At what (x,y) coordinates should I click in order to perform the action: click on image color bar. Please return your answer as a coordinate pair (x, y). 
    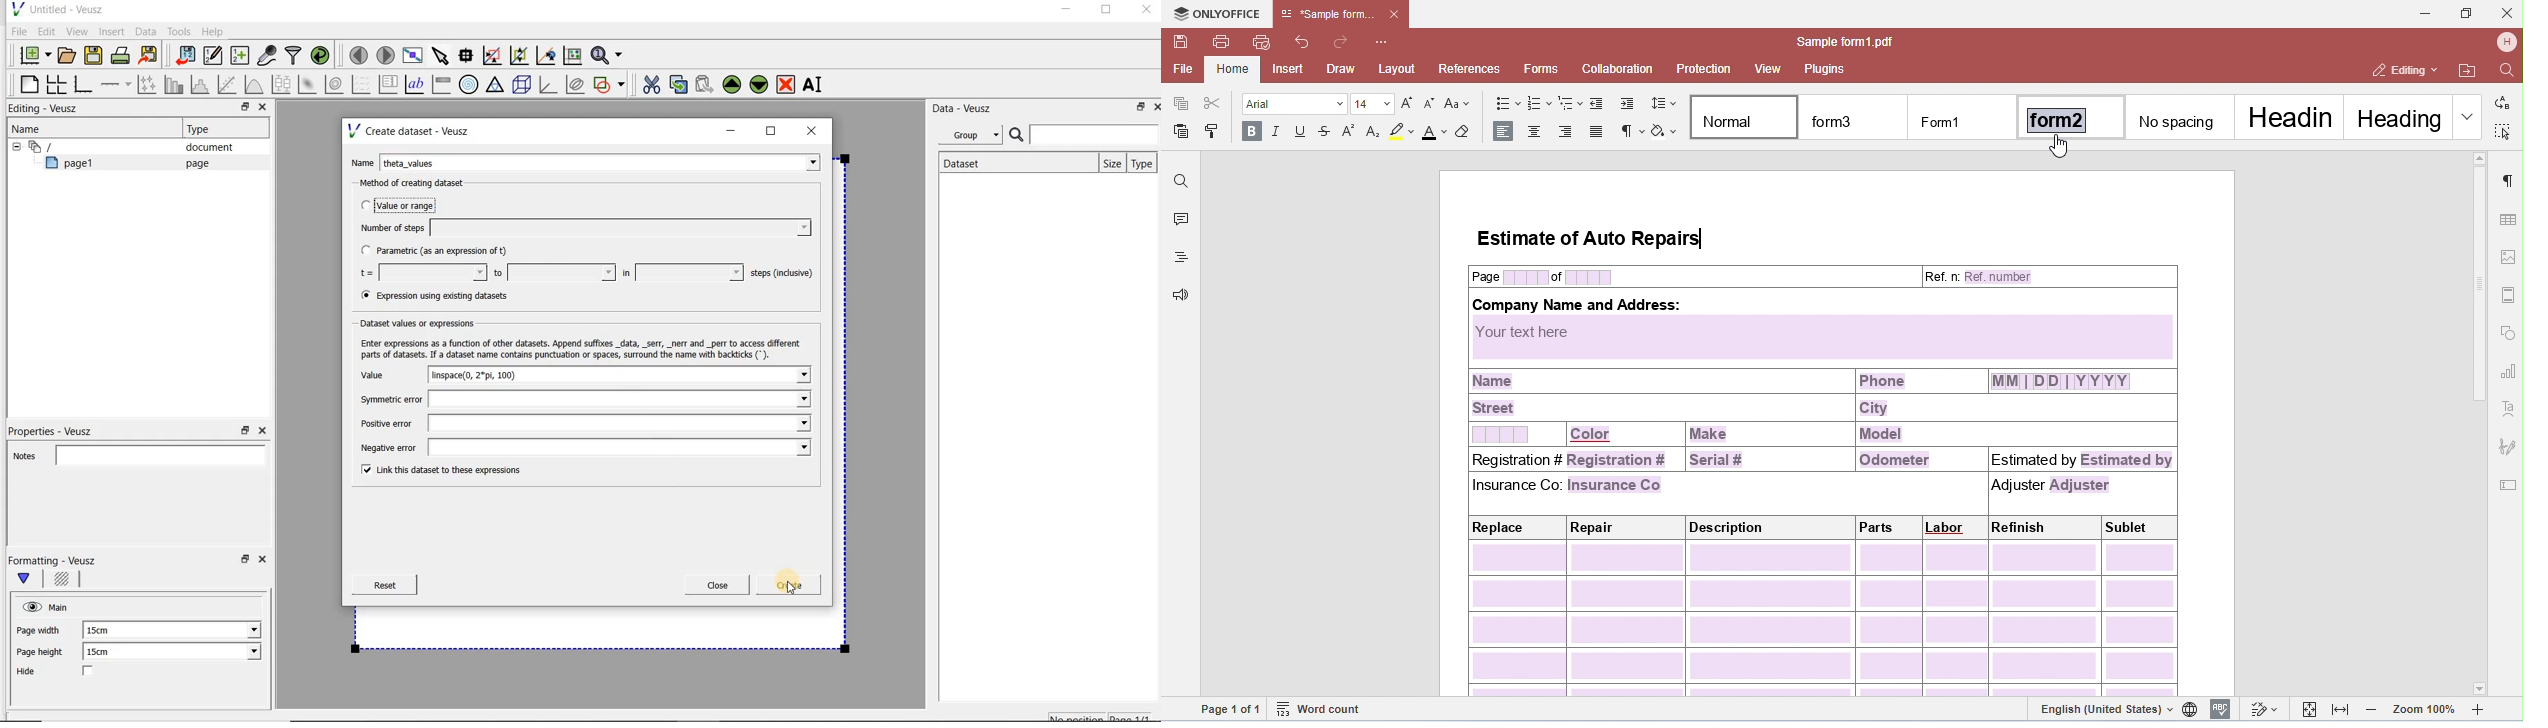
    Looking at the image, I should click on (441, 84).